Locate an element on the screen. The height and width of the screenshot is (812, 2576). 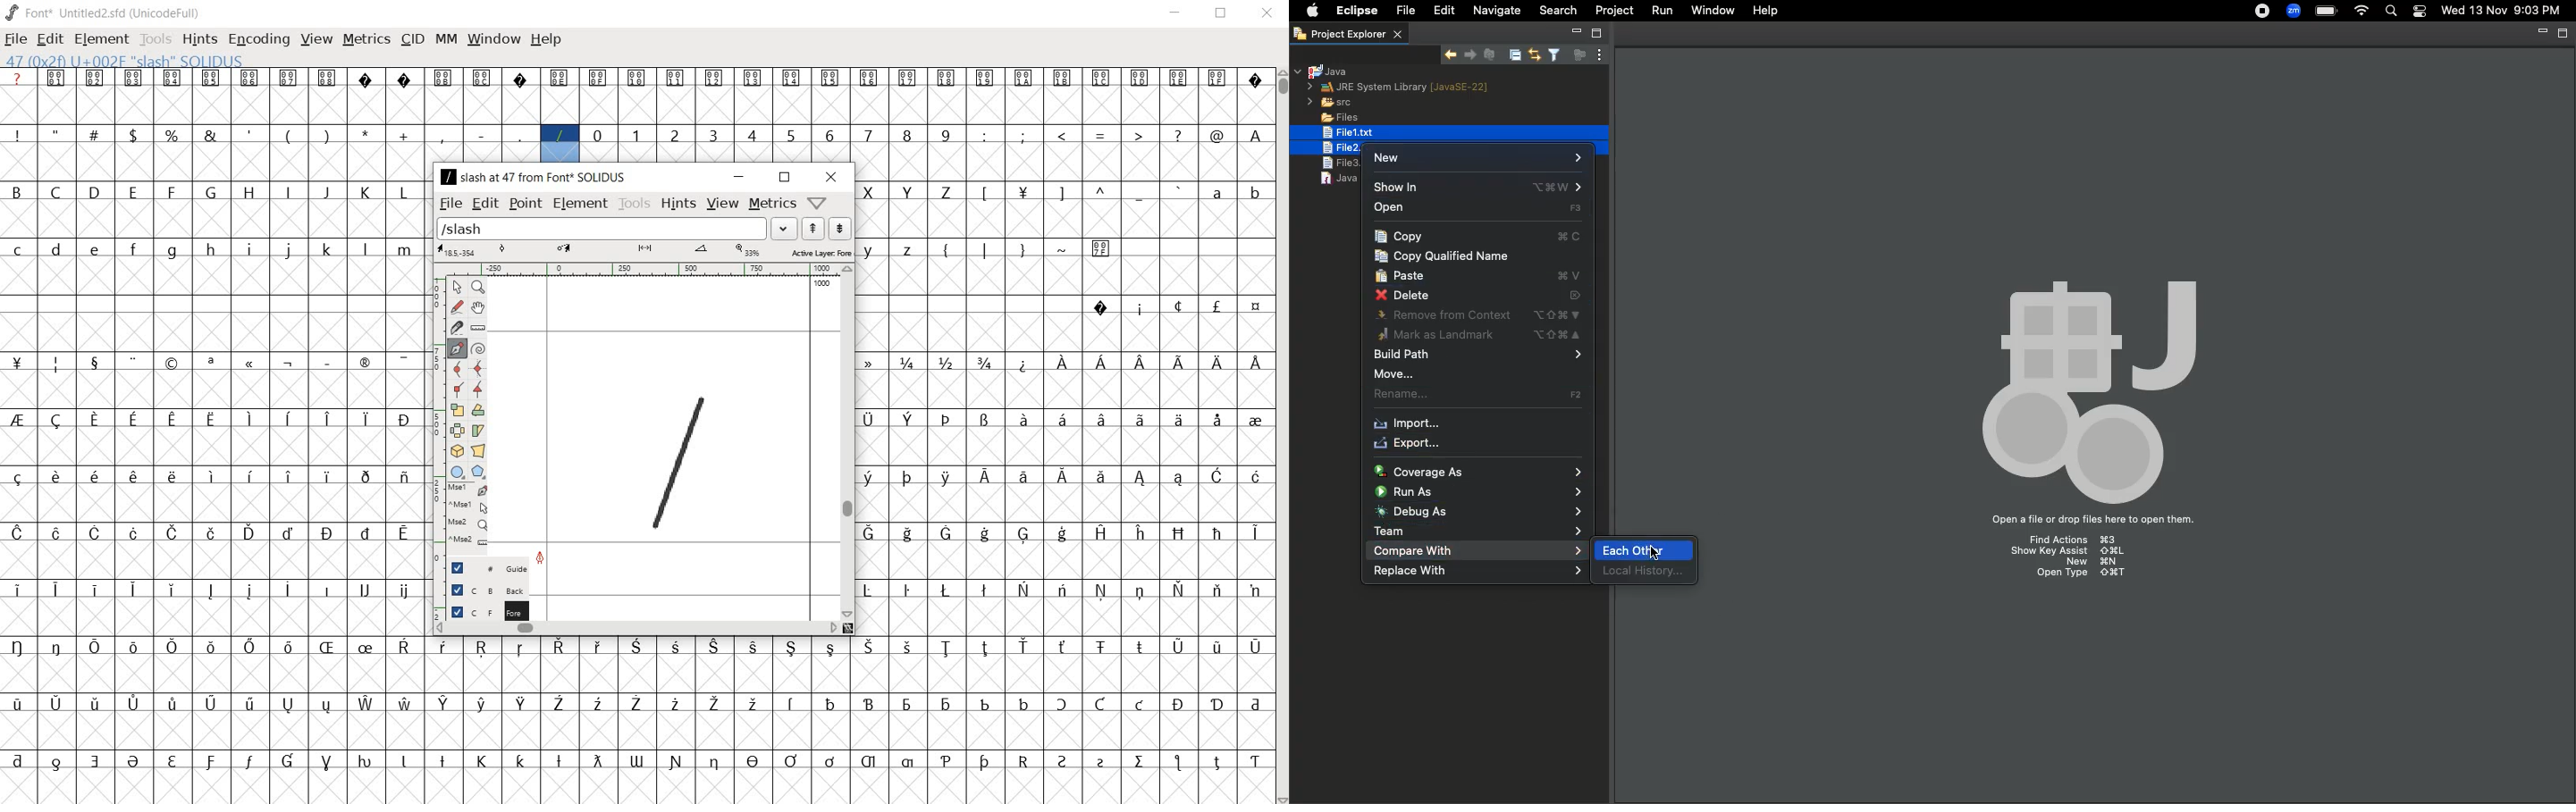
restore is located at coordinates (785, 178).